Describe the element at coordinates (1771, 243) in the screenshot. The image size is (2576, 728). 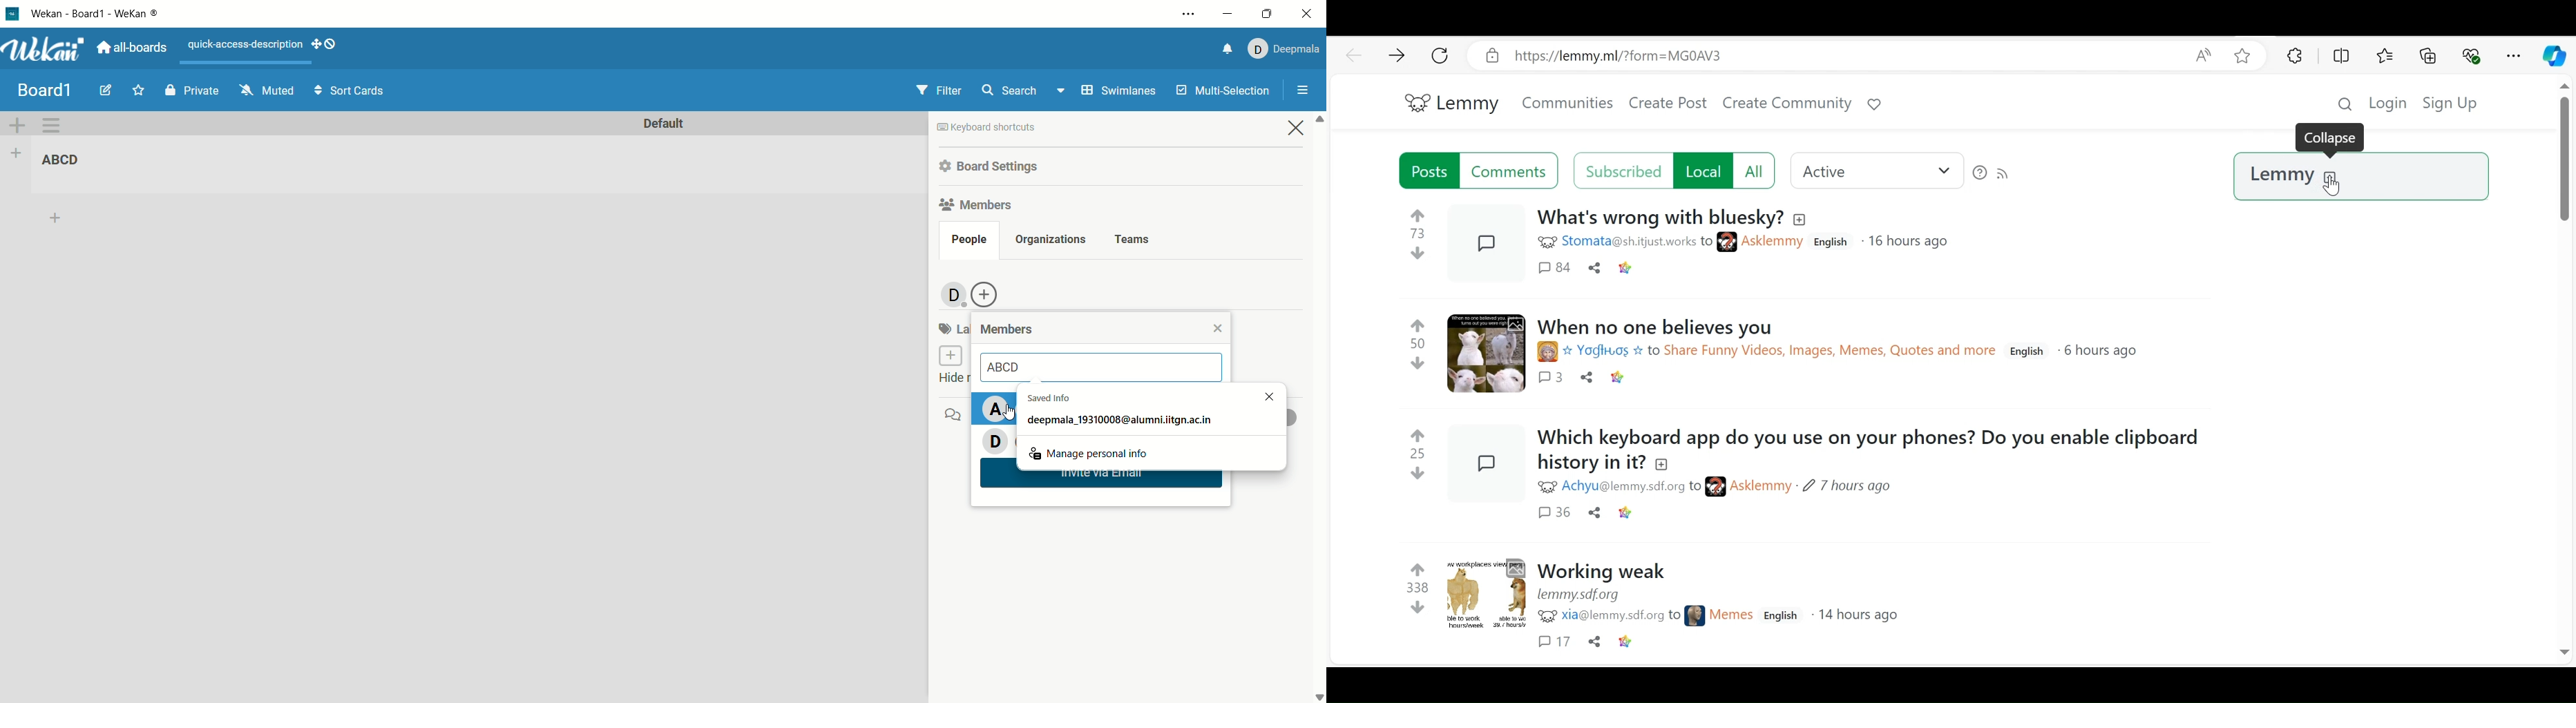
I see `Username` at that location.